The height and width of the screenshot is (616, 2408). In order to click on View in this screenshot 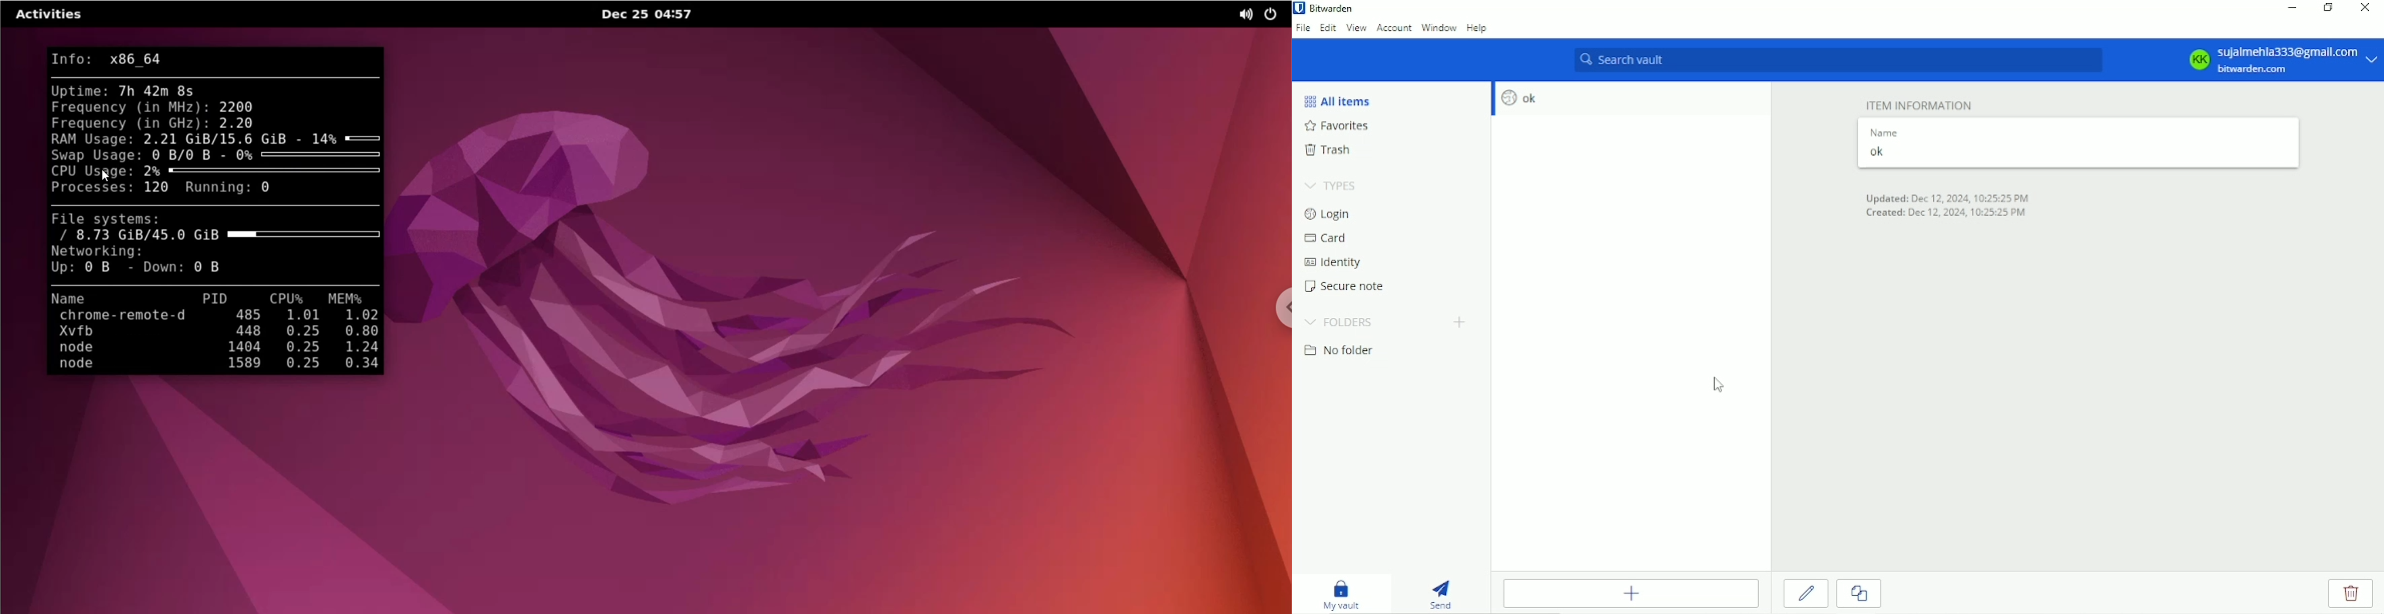, I will do `click(1356, 27)`.